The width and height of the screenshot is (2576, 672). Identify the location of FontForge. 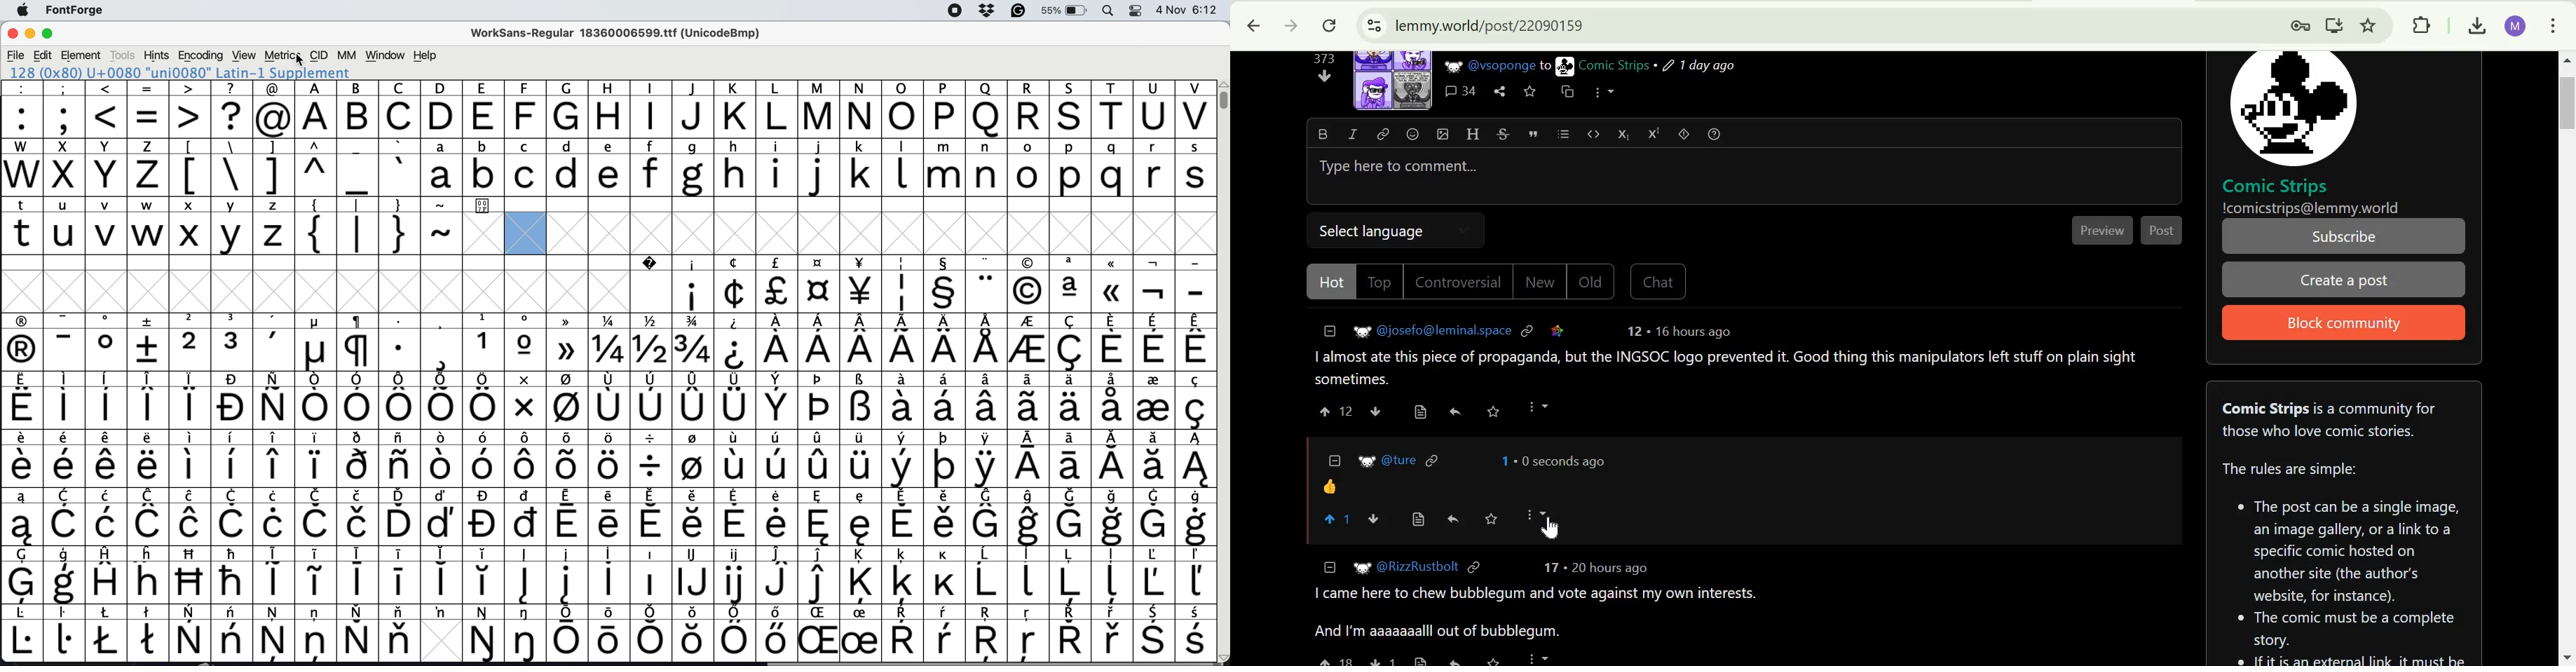
(77, 11).